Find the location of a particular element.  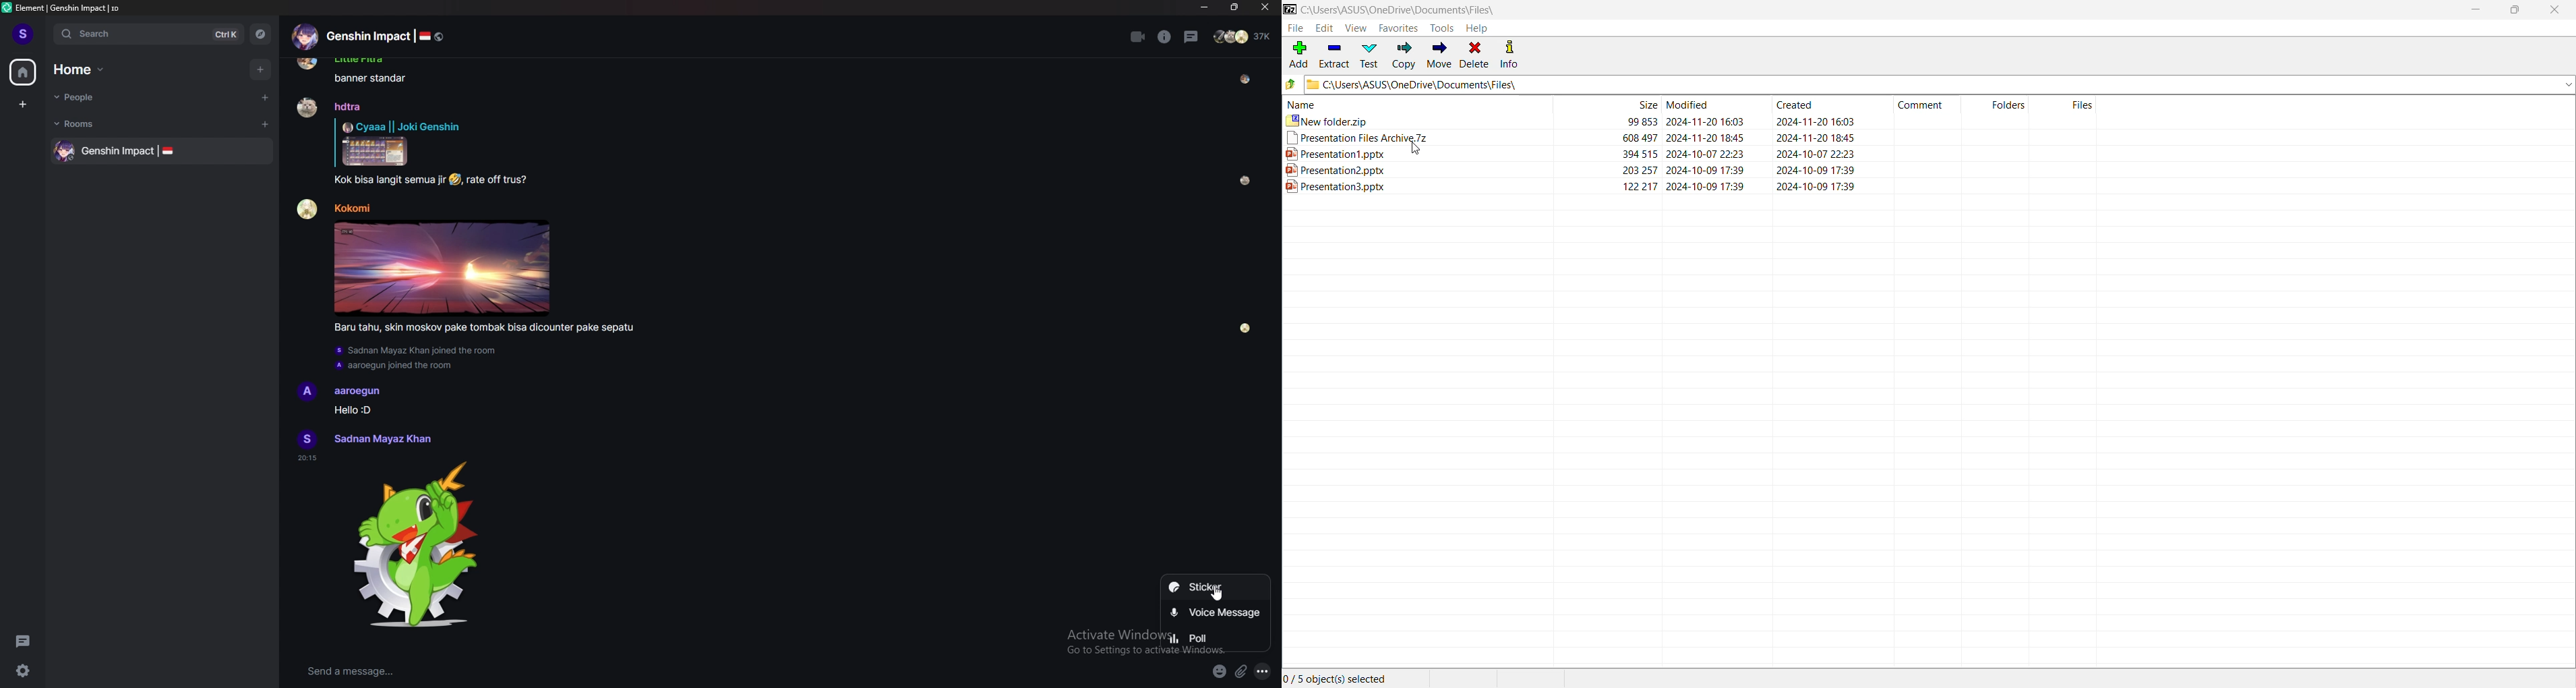

Activate Windows
Go to Settings to activate Windows. is located at coordinates (1112, 642).